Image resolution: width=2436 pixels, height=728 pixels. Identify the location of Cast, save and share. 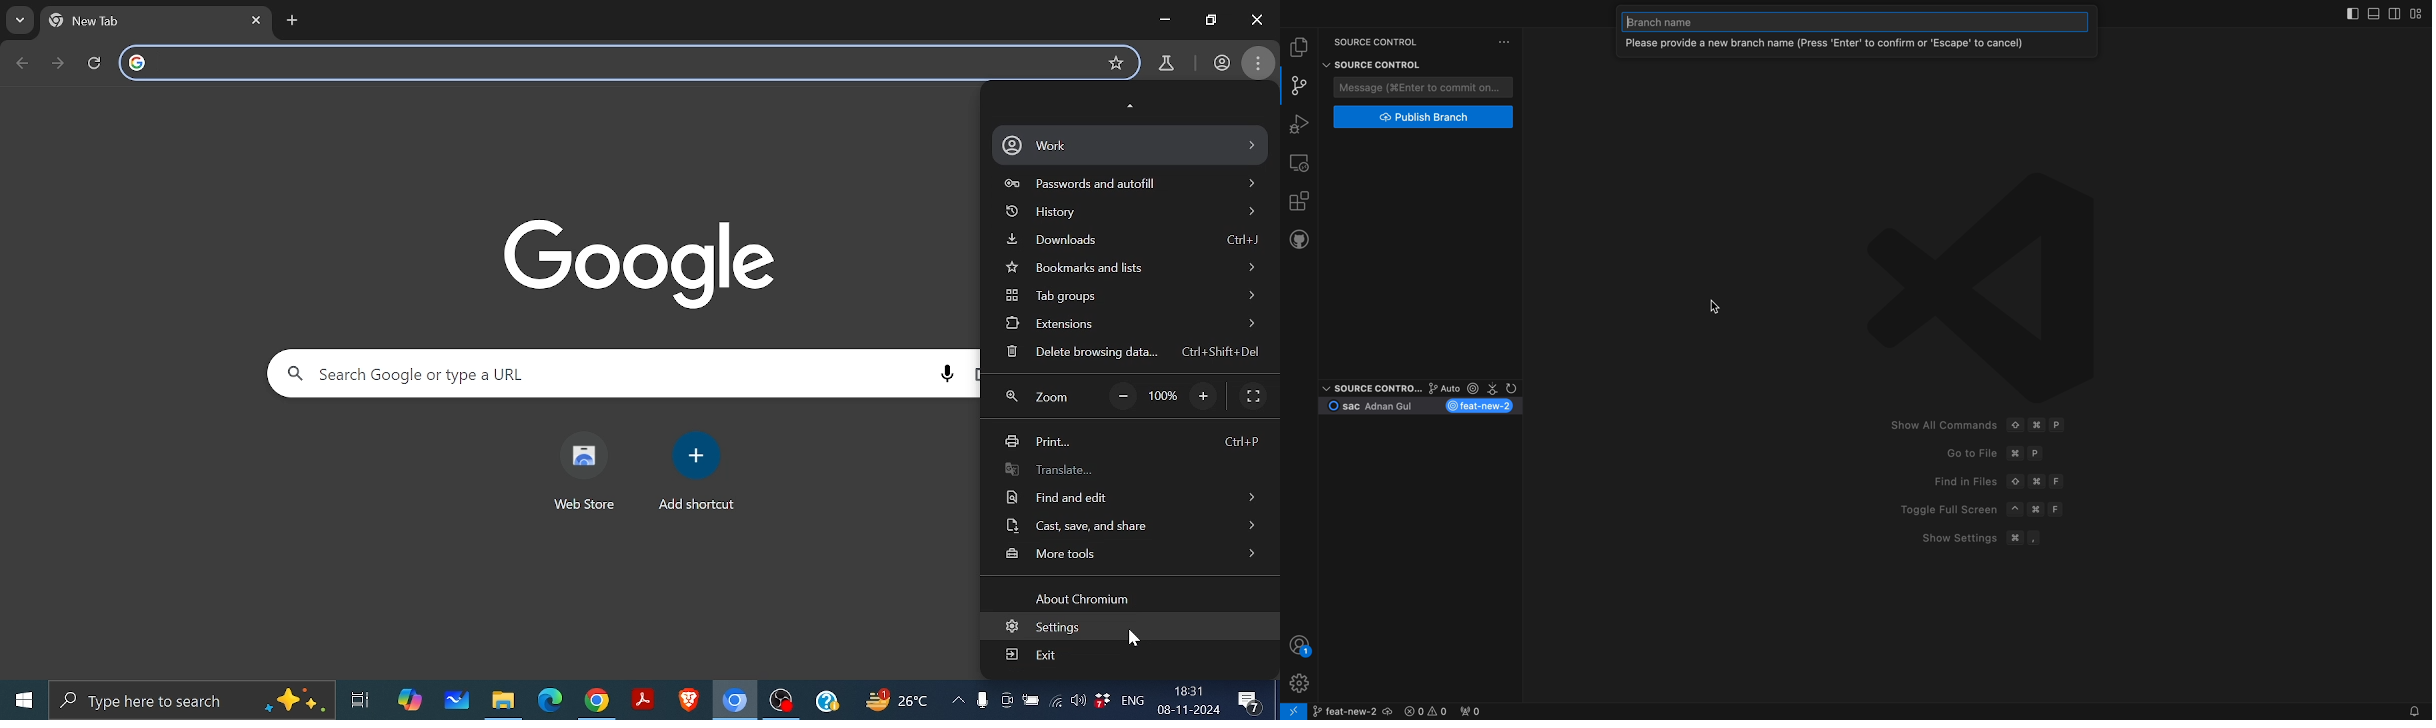
(1131, 525).